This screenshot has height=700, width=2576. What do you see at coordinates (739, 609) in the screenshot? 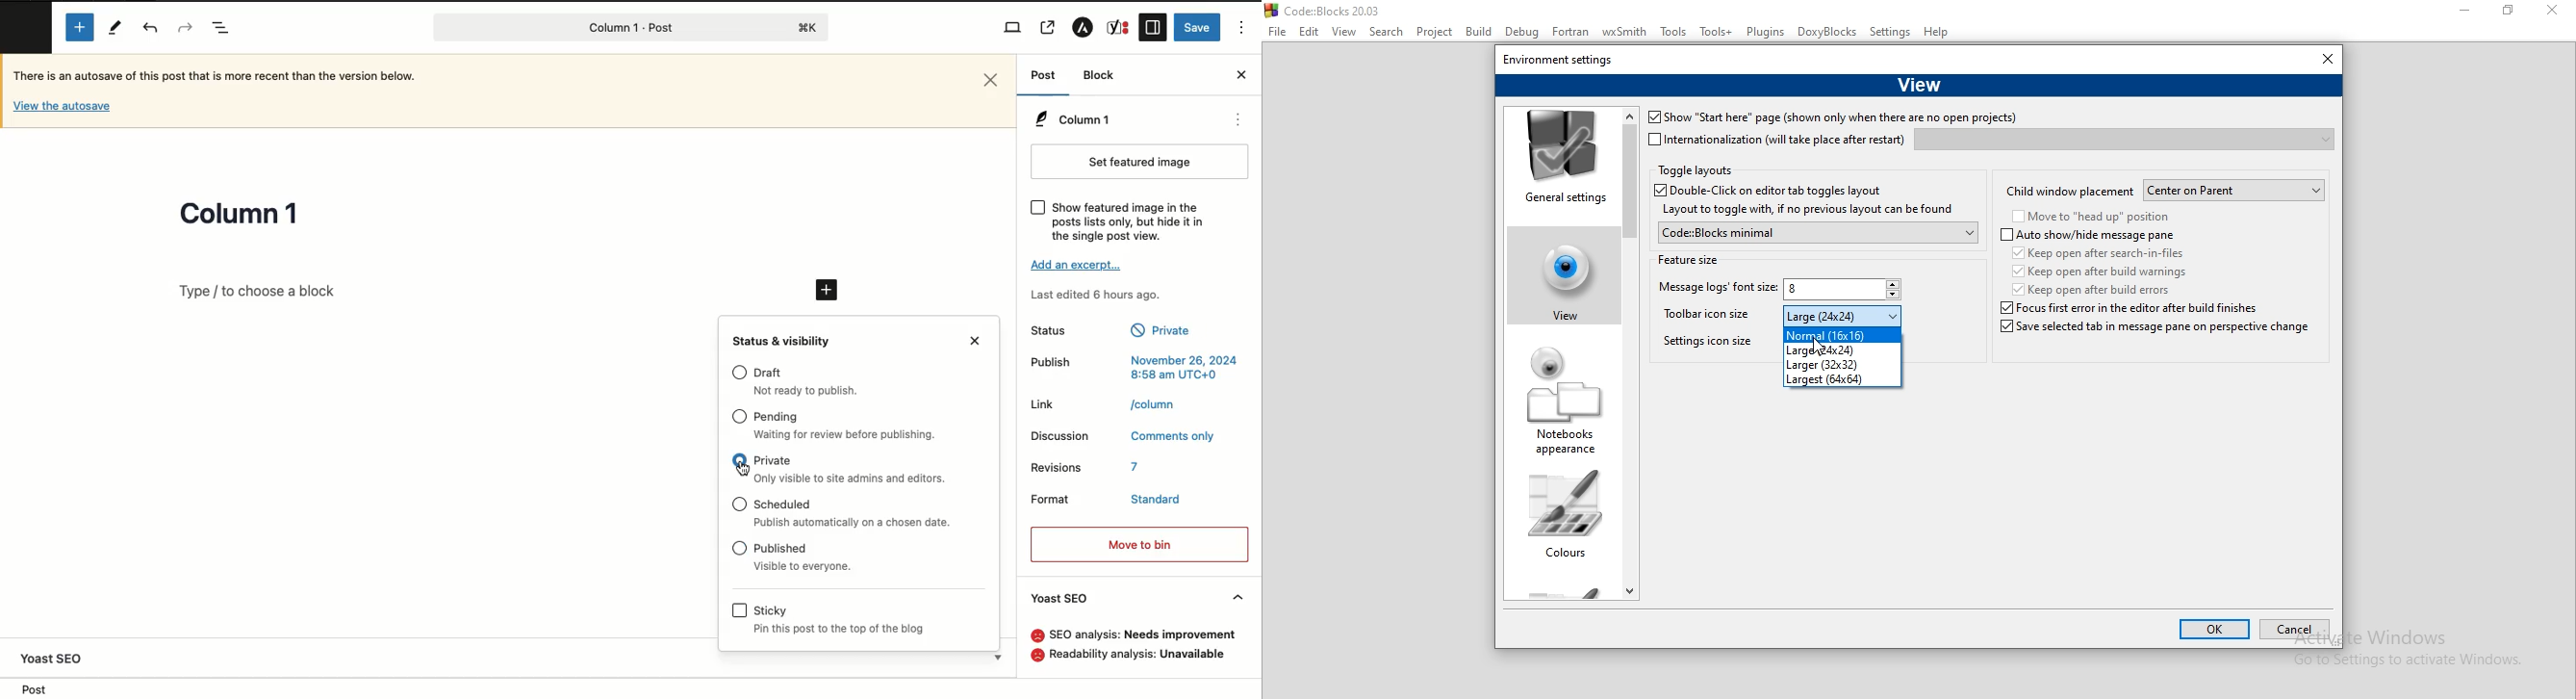
I see `Checkbox` at bounding box center [739, 609].